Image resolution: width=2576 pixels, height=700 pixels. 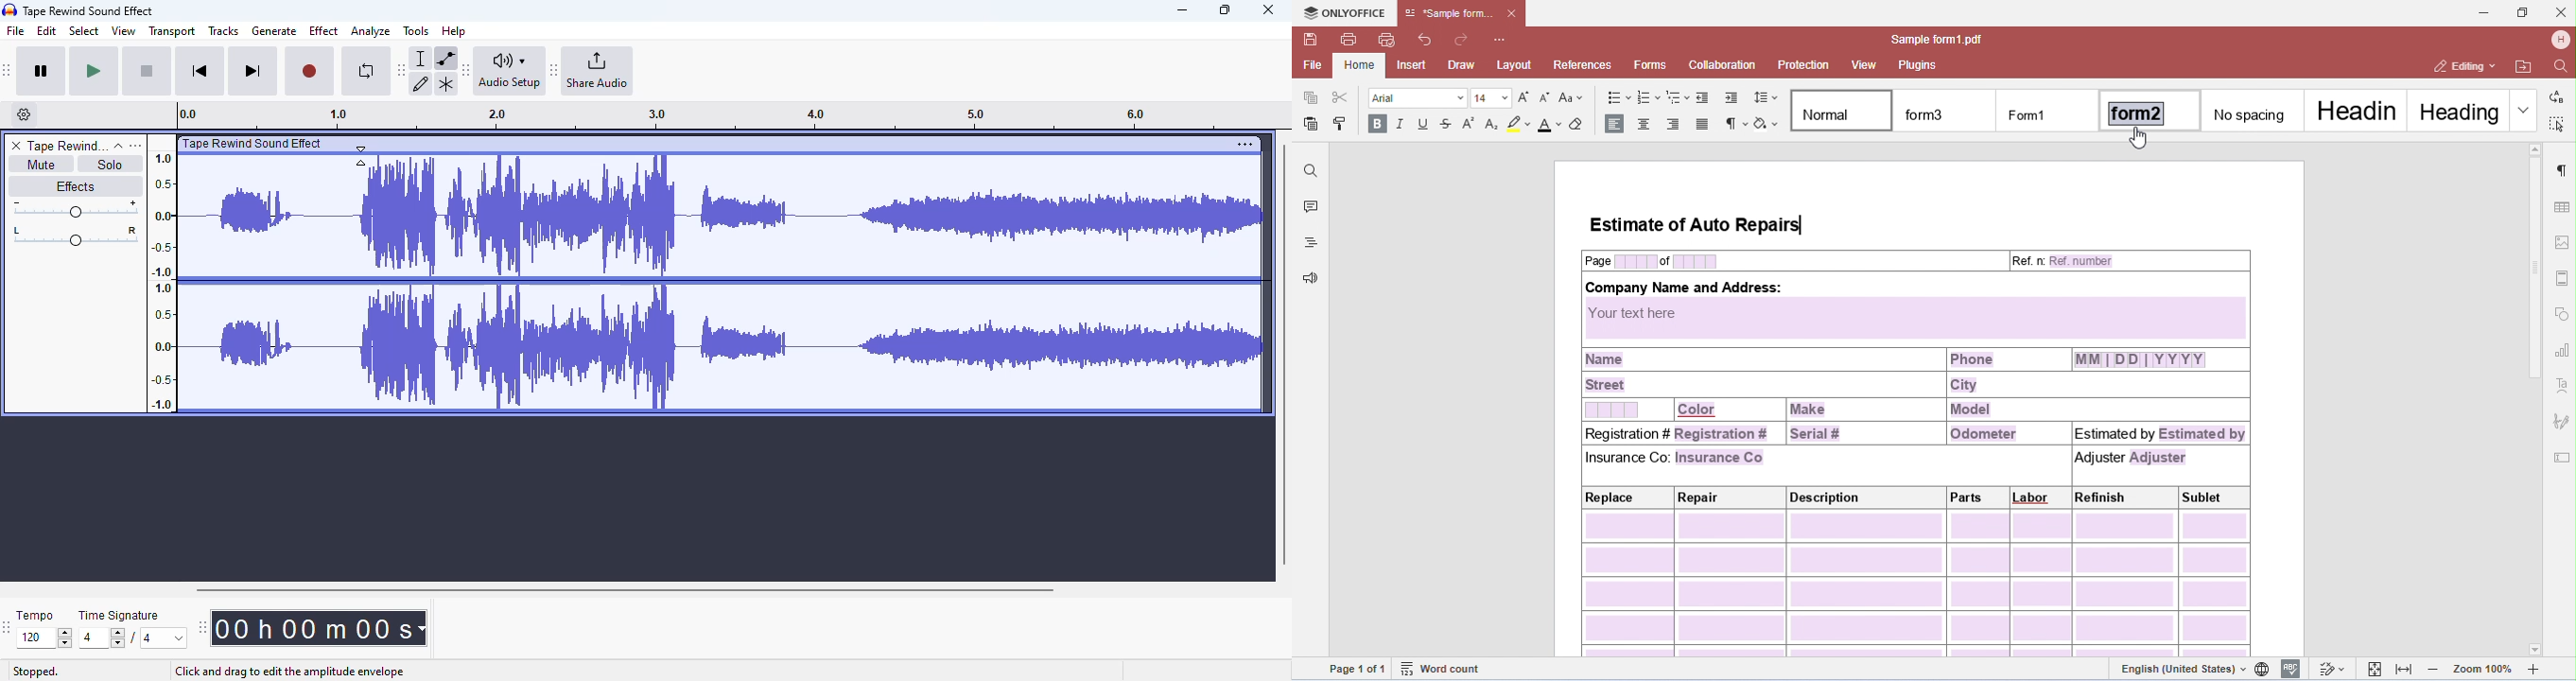 I want to click on play, so click(x=94, y=72).